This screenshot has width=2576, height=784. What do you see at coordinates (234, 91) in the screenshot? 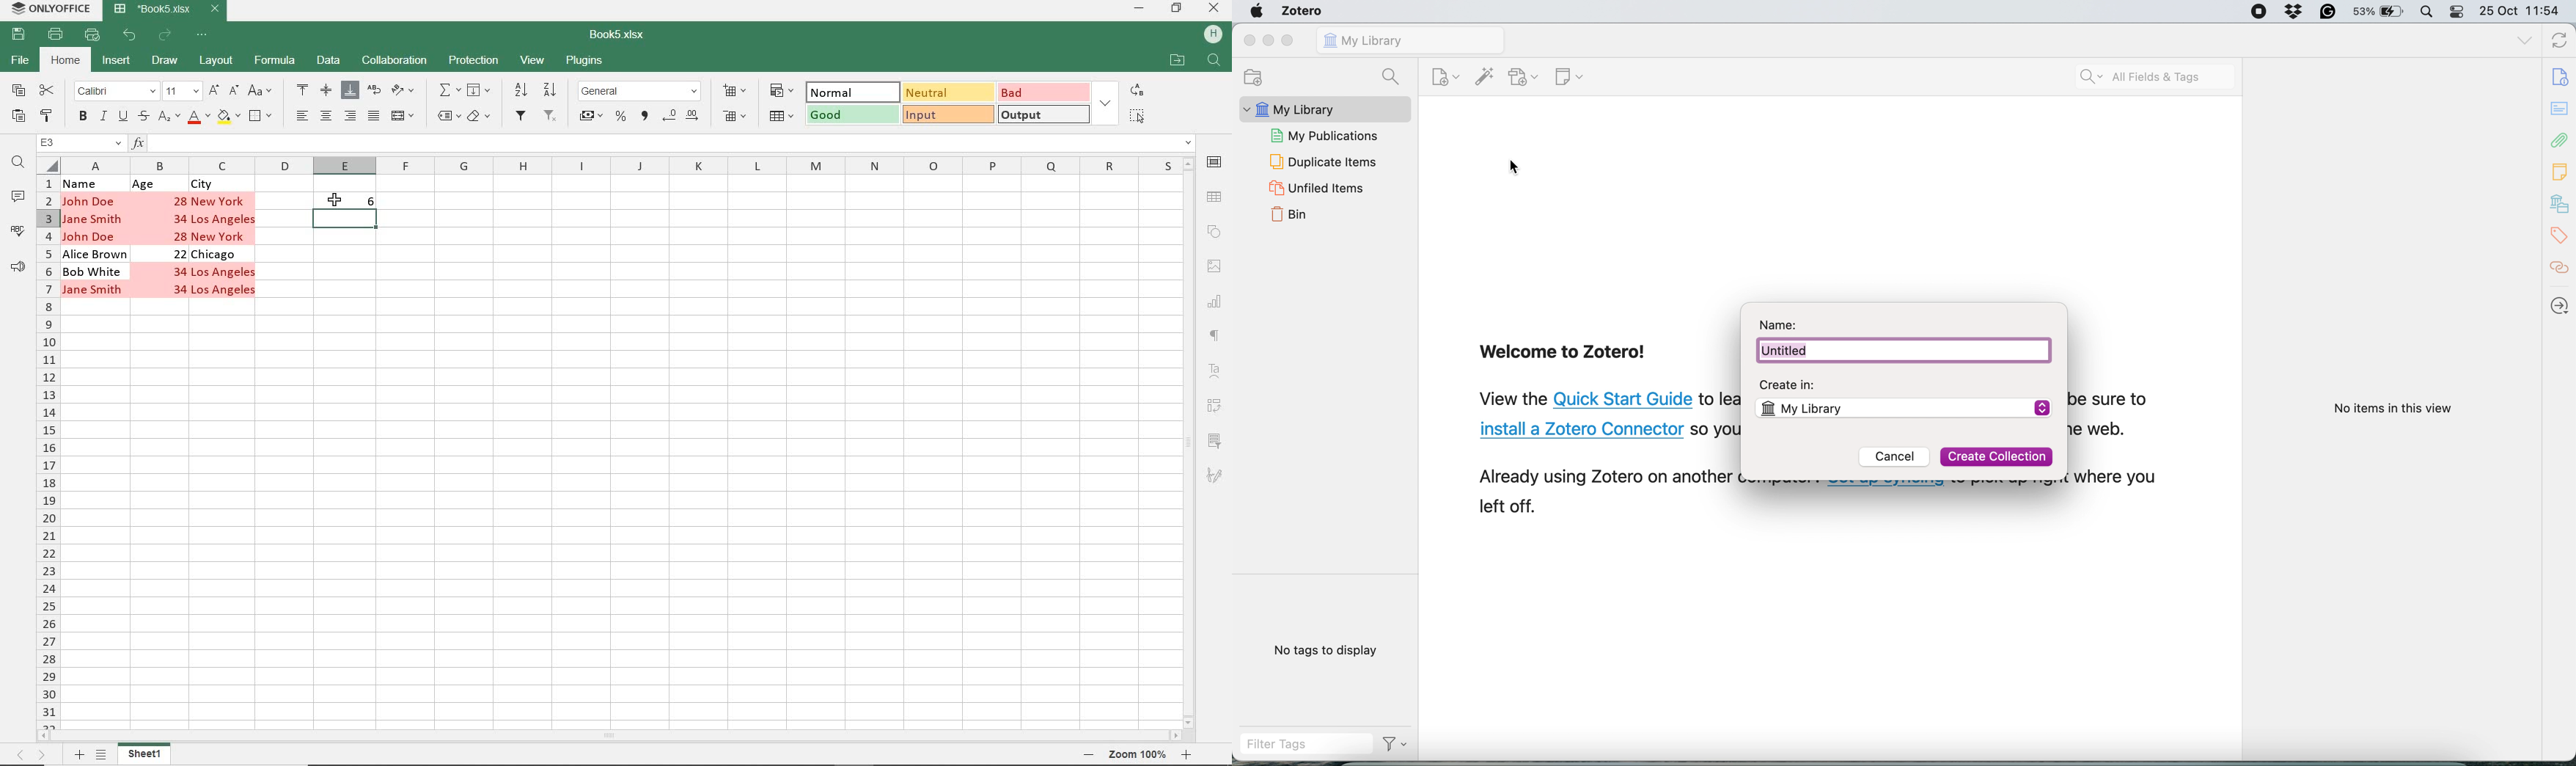
I see `DECREMENT FONT SIZE` at bounding box center [234, 91].